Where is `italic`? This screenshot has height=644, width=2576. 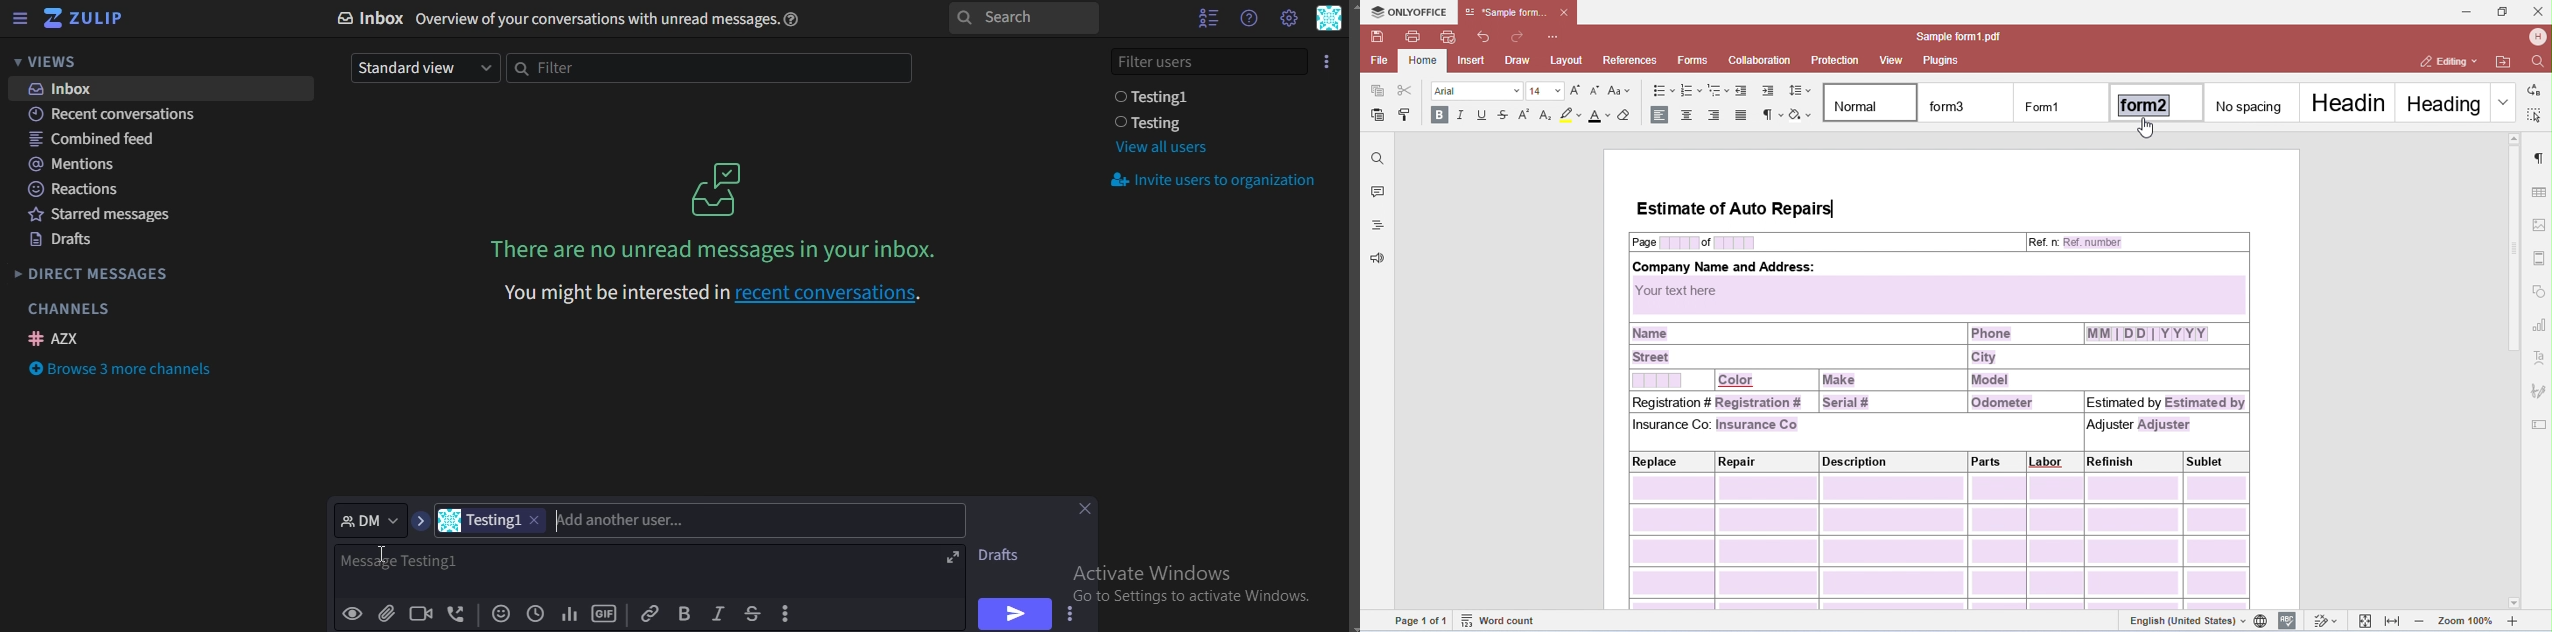
italic is located at coordinates (717, 614).